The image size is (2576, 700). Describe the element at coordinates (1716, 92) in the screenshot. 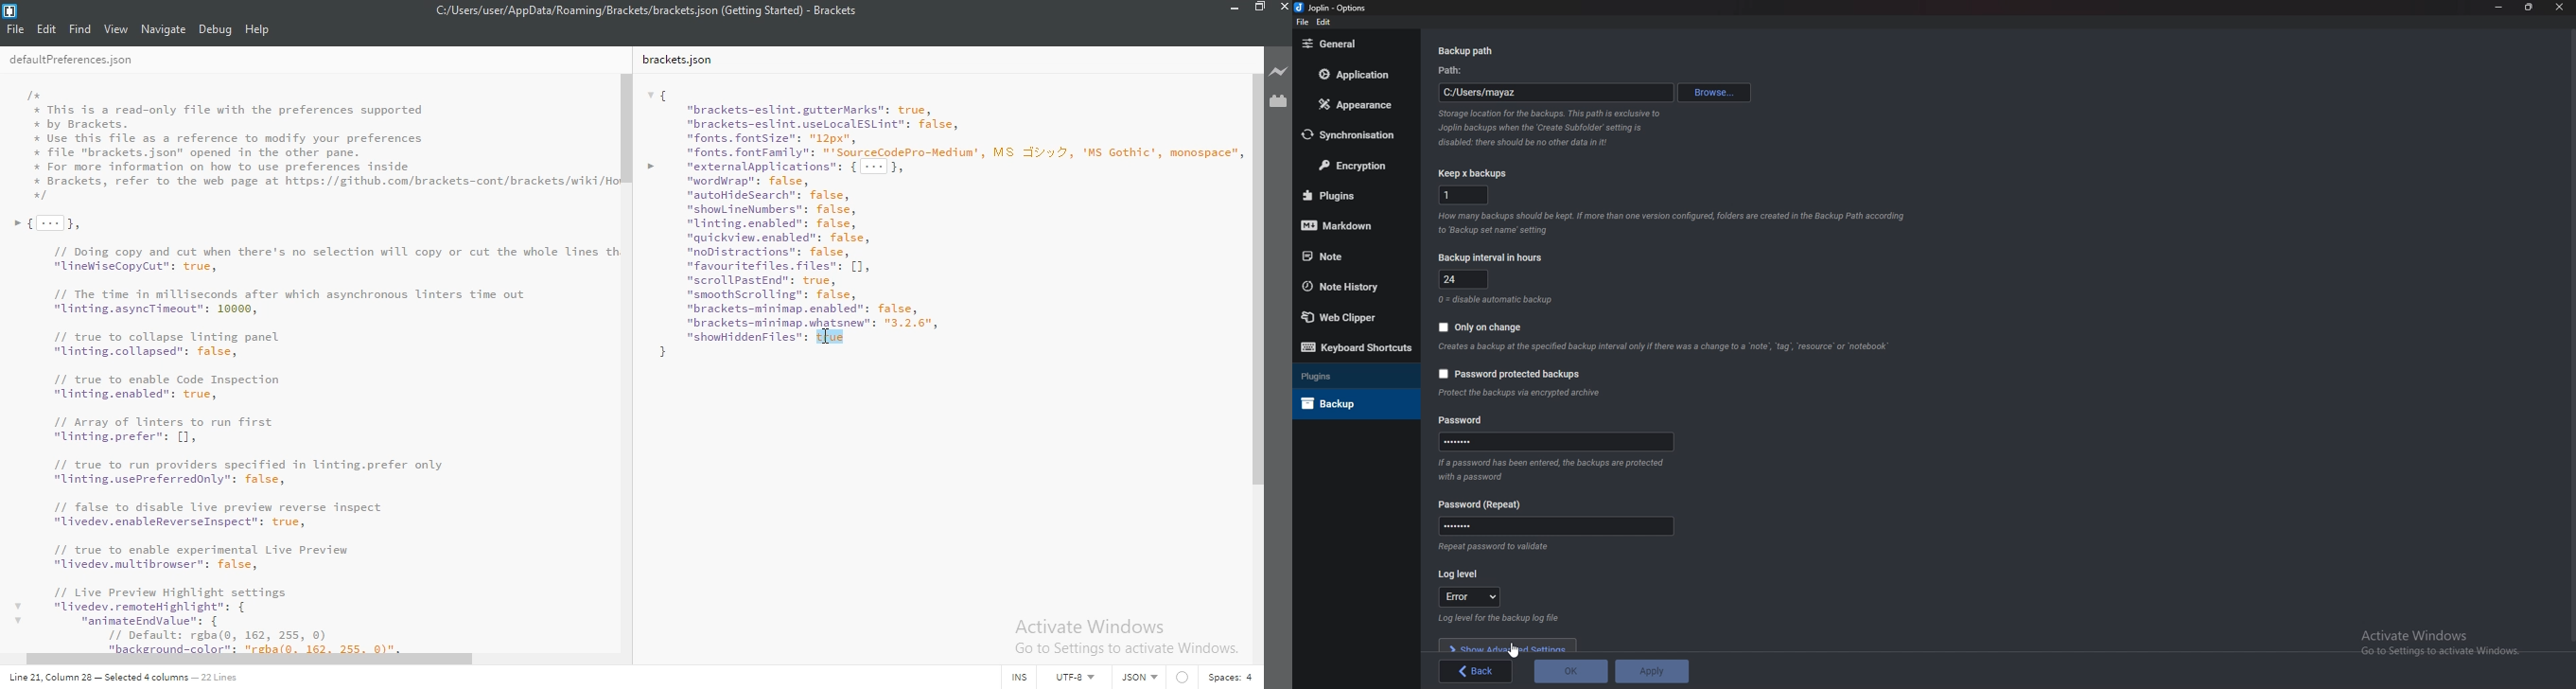

I see `Browse` at that location.